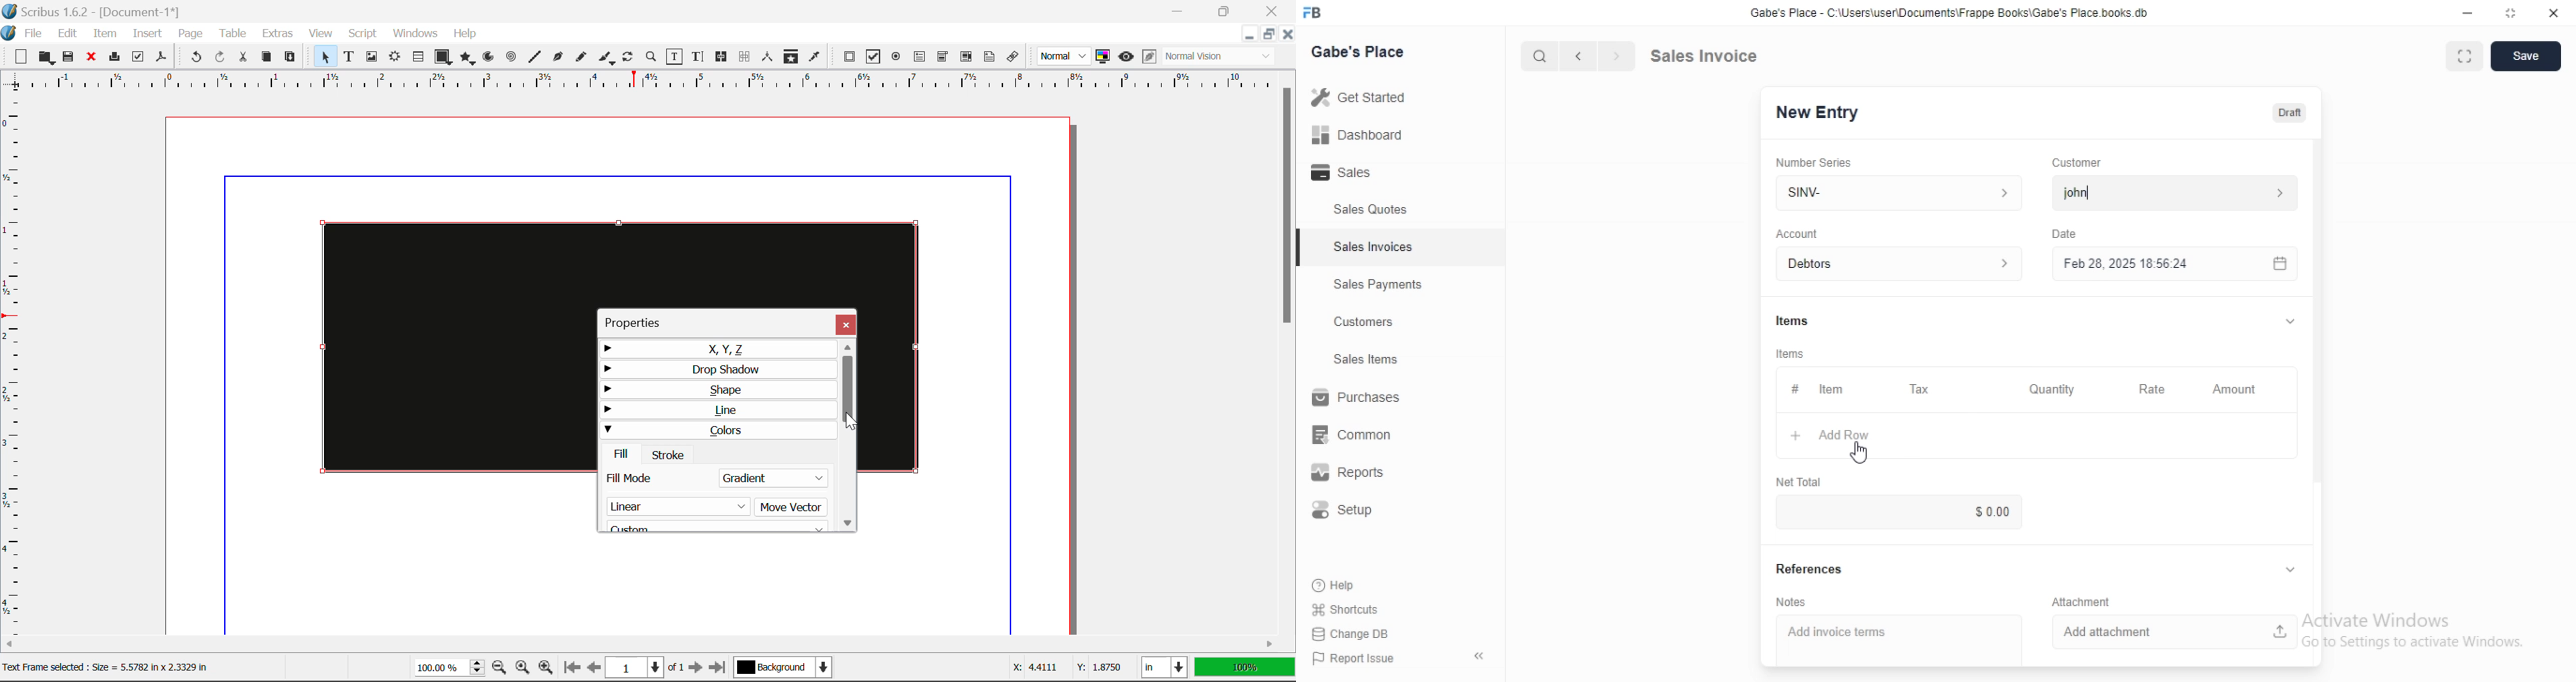 The height and width of the screenshot is (700, 2576). Describe the element at coordinates (1794, 389) in the screenshot. I see `` at that location.